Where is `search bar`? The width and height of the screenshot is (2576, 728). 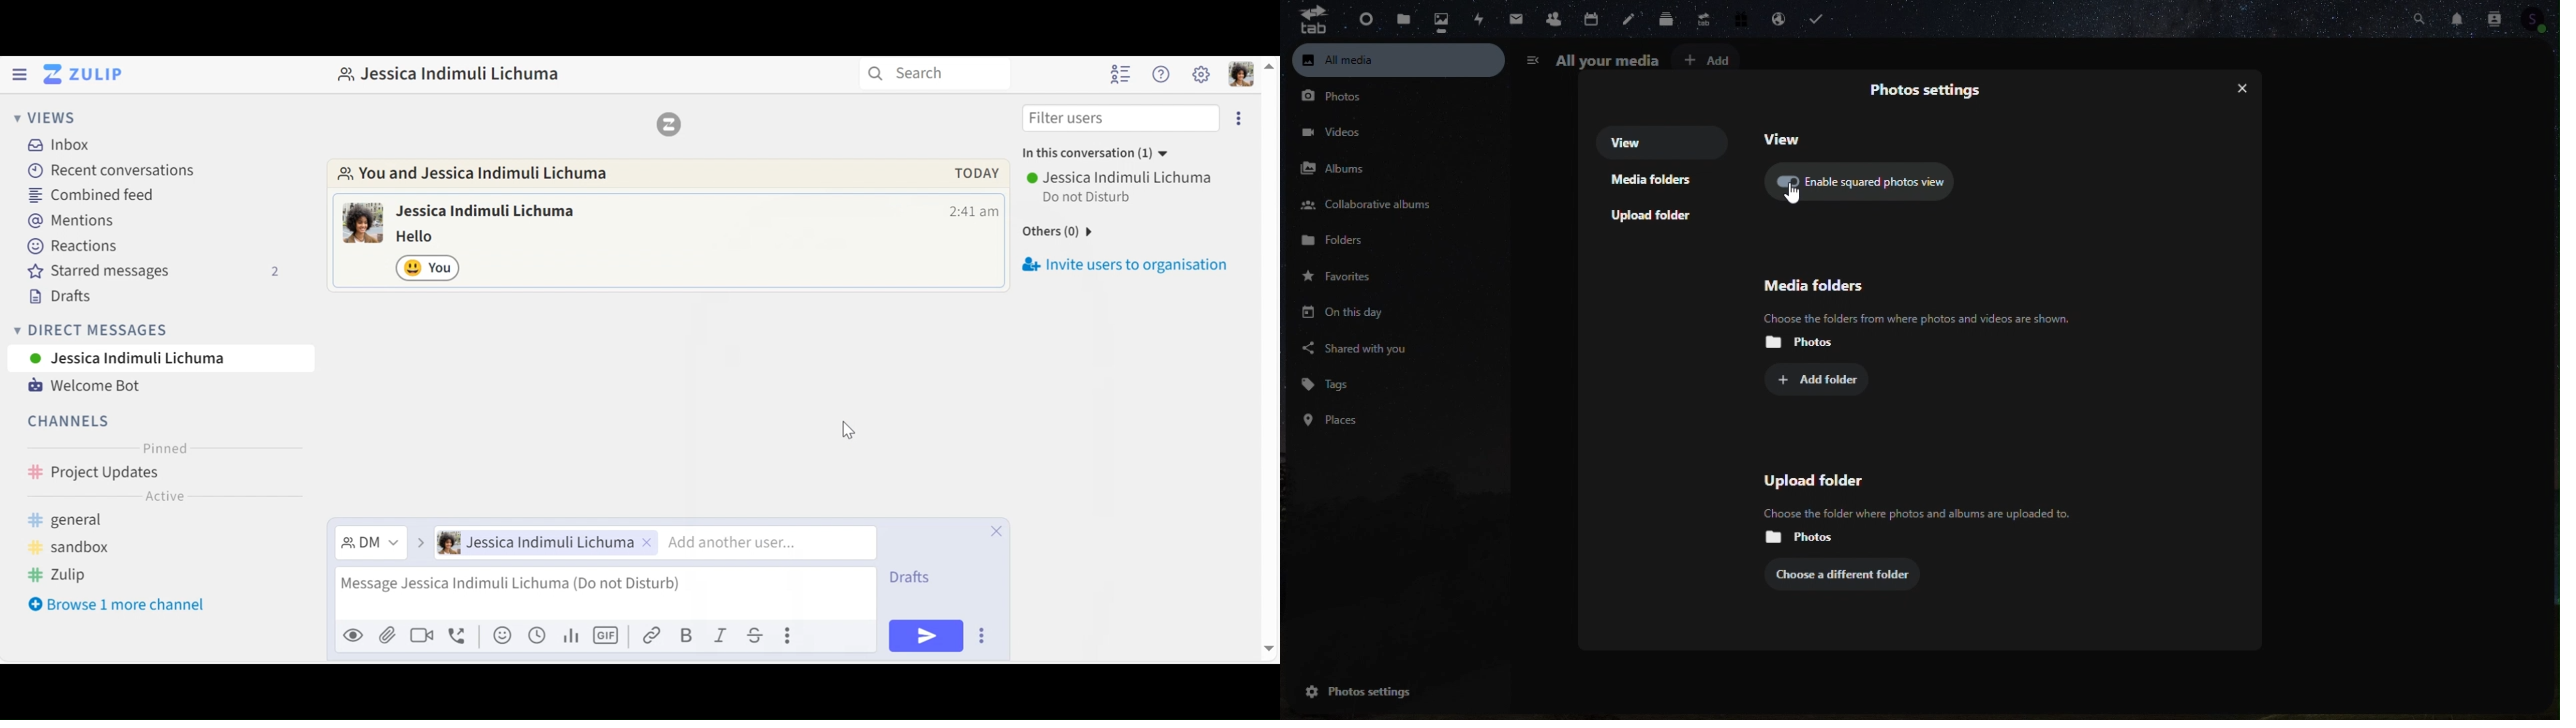 search bar is located at coordinates (2423, 19).